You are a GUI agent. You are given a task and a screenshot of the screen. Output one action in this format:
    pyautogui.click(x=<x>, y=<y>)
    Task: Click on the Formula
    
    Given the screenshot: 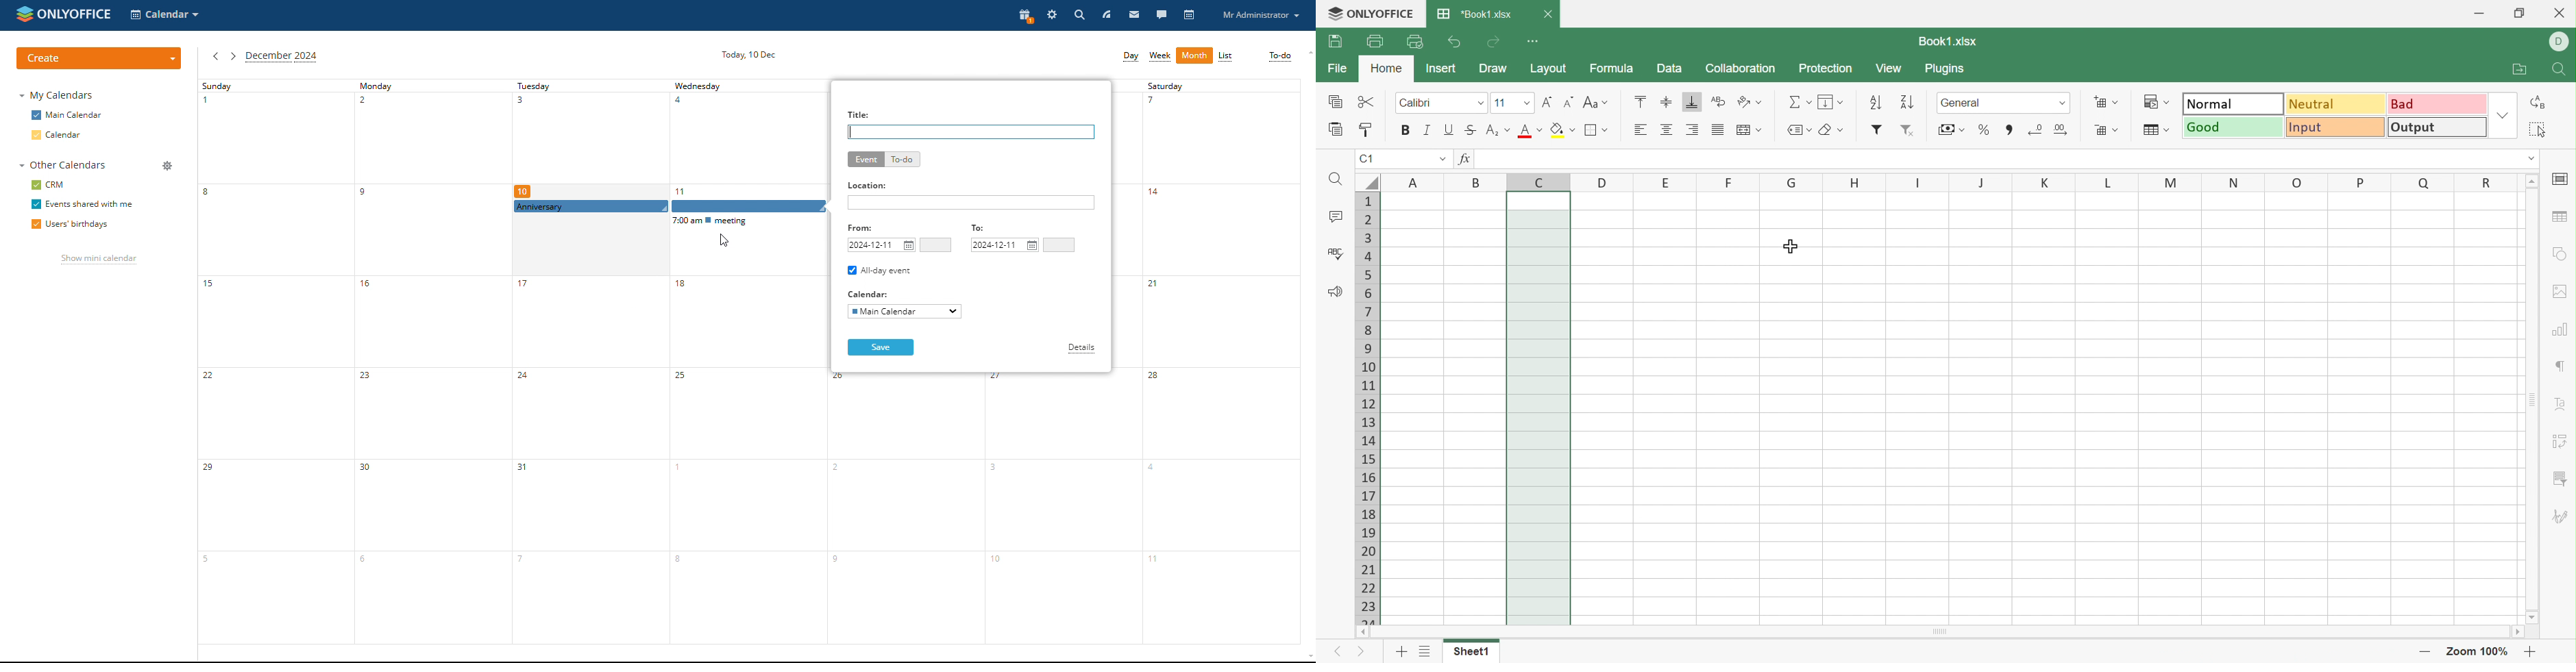 What is the action you would take?
    pyautogui.click(x=1615, y=70)
    